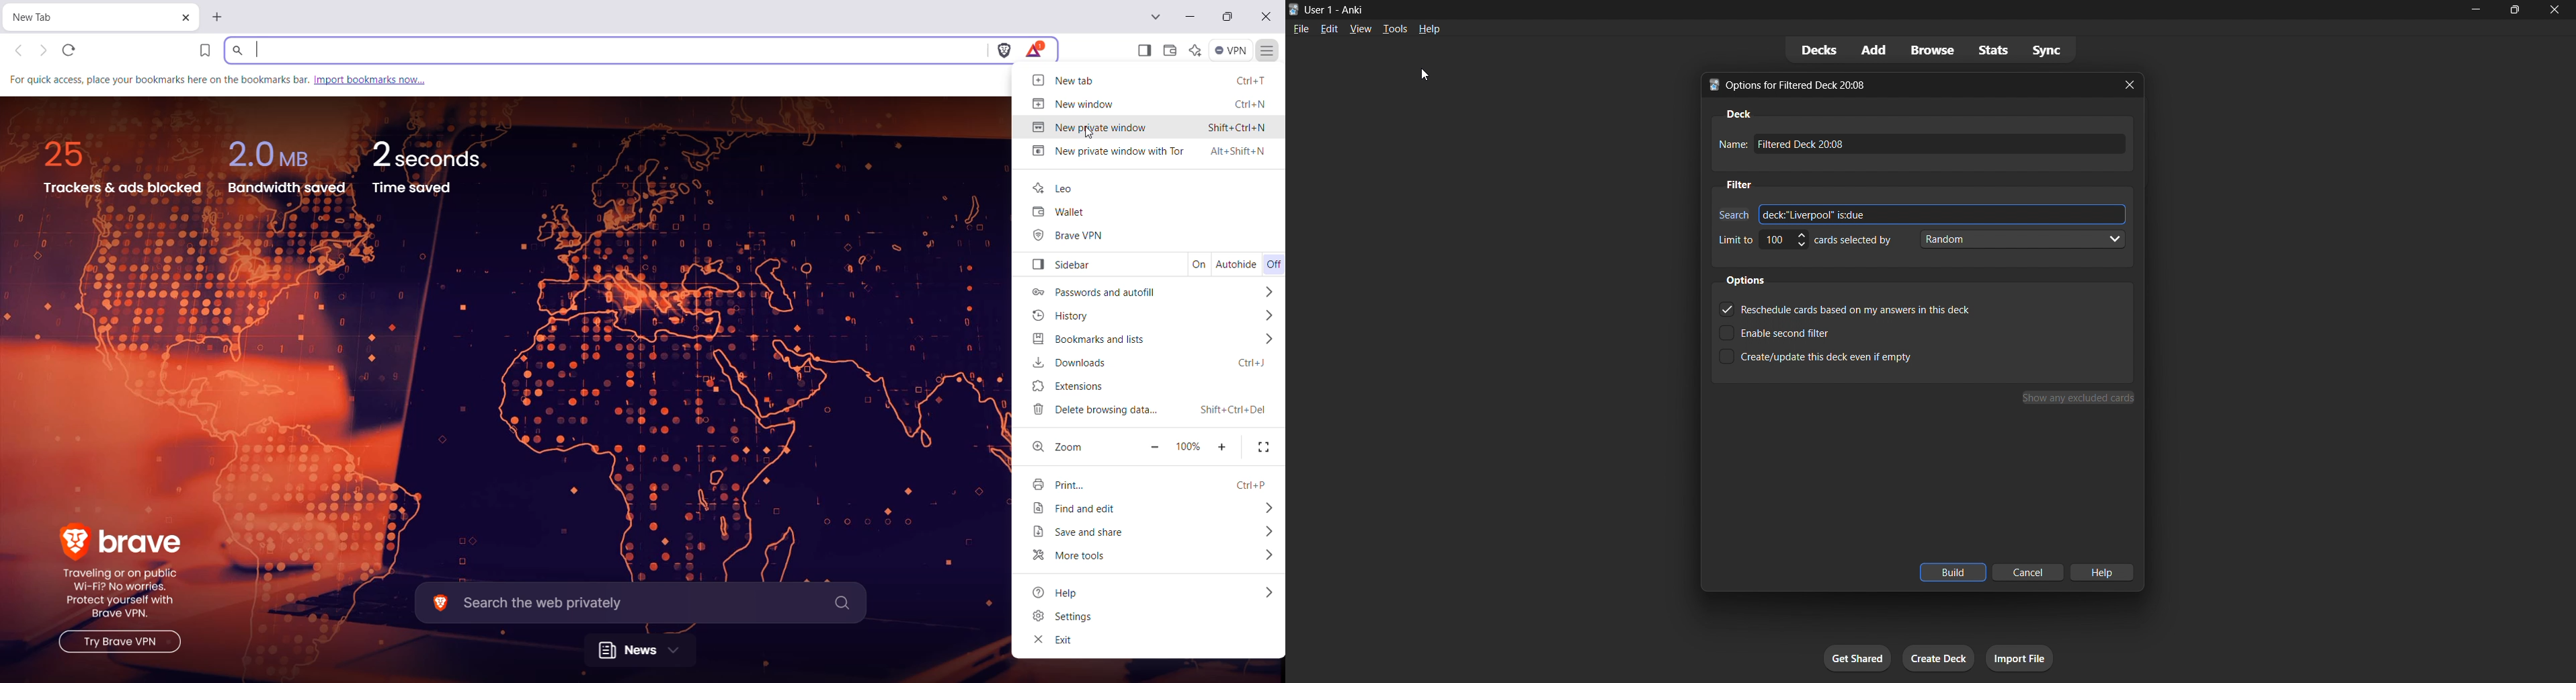 This screenshot has width=2576, height=700. I want to click on get shared, so click(1859, 657).